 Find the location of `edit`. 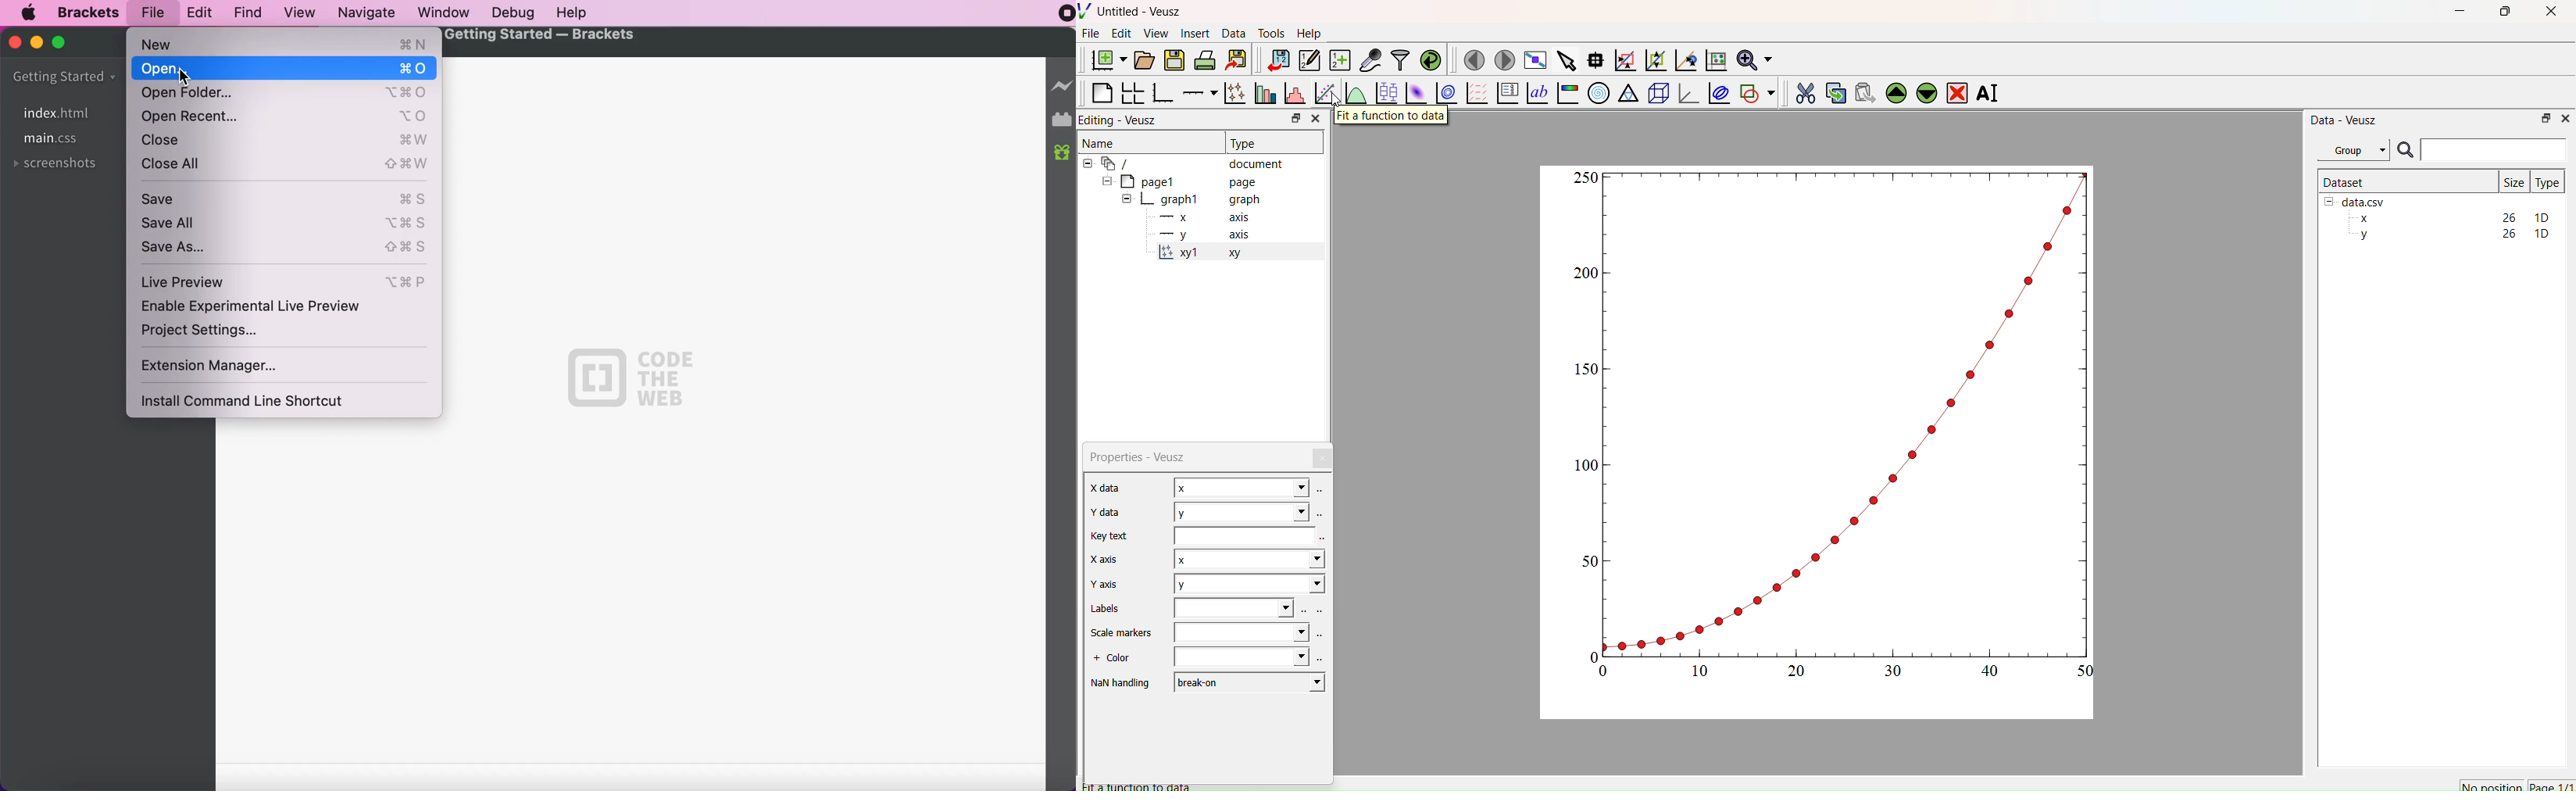

edit is located at coordinates (202, 12).